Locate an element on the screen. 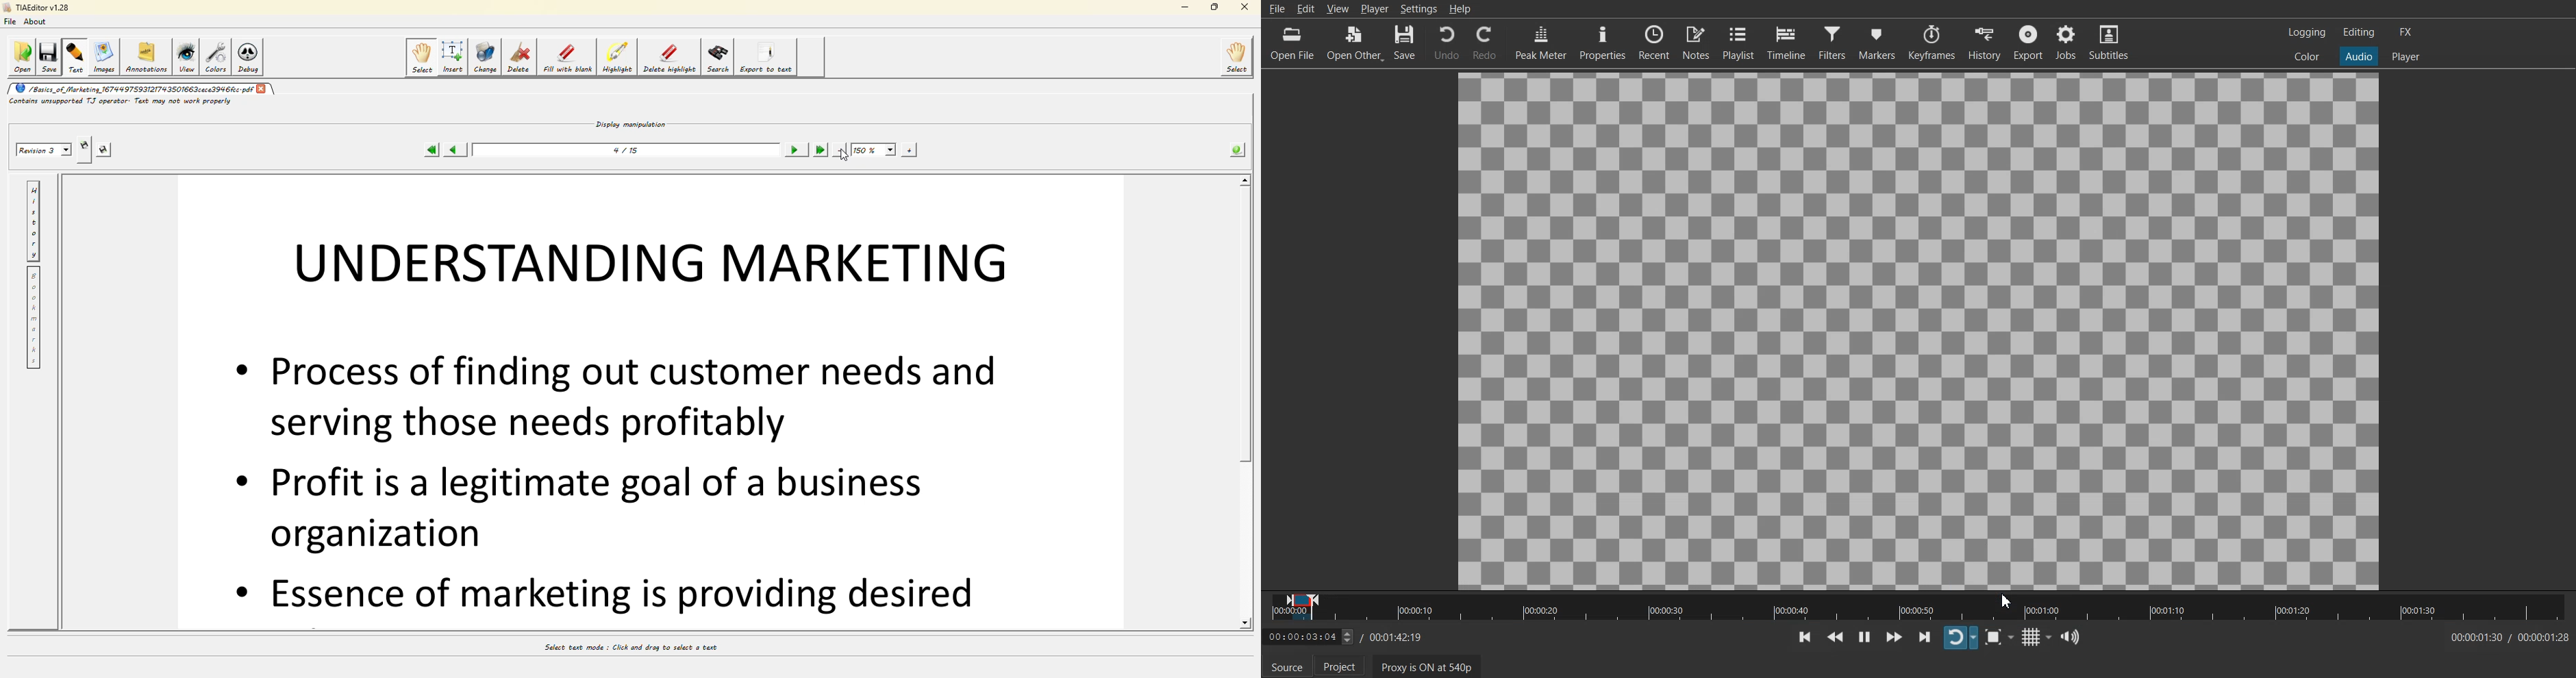  Peak Meter is located at coordinates (1540, 42).